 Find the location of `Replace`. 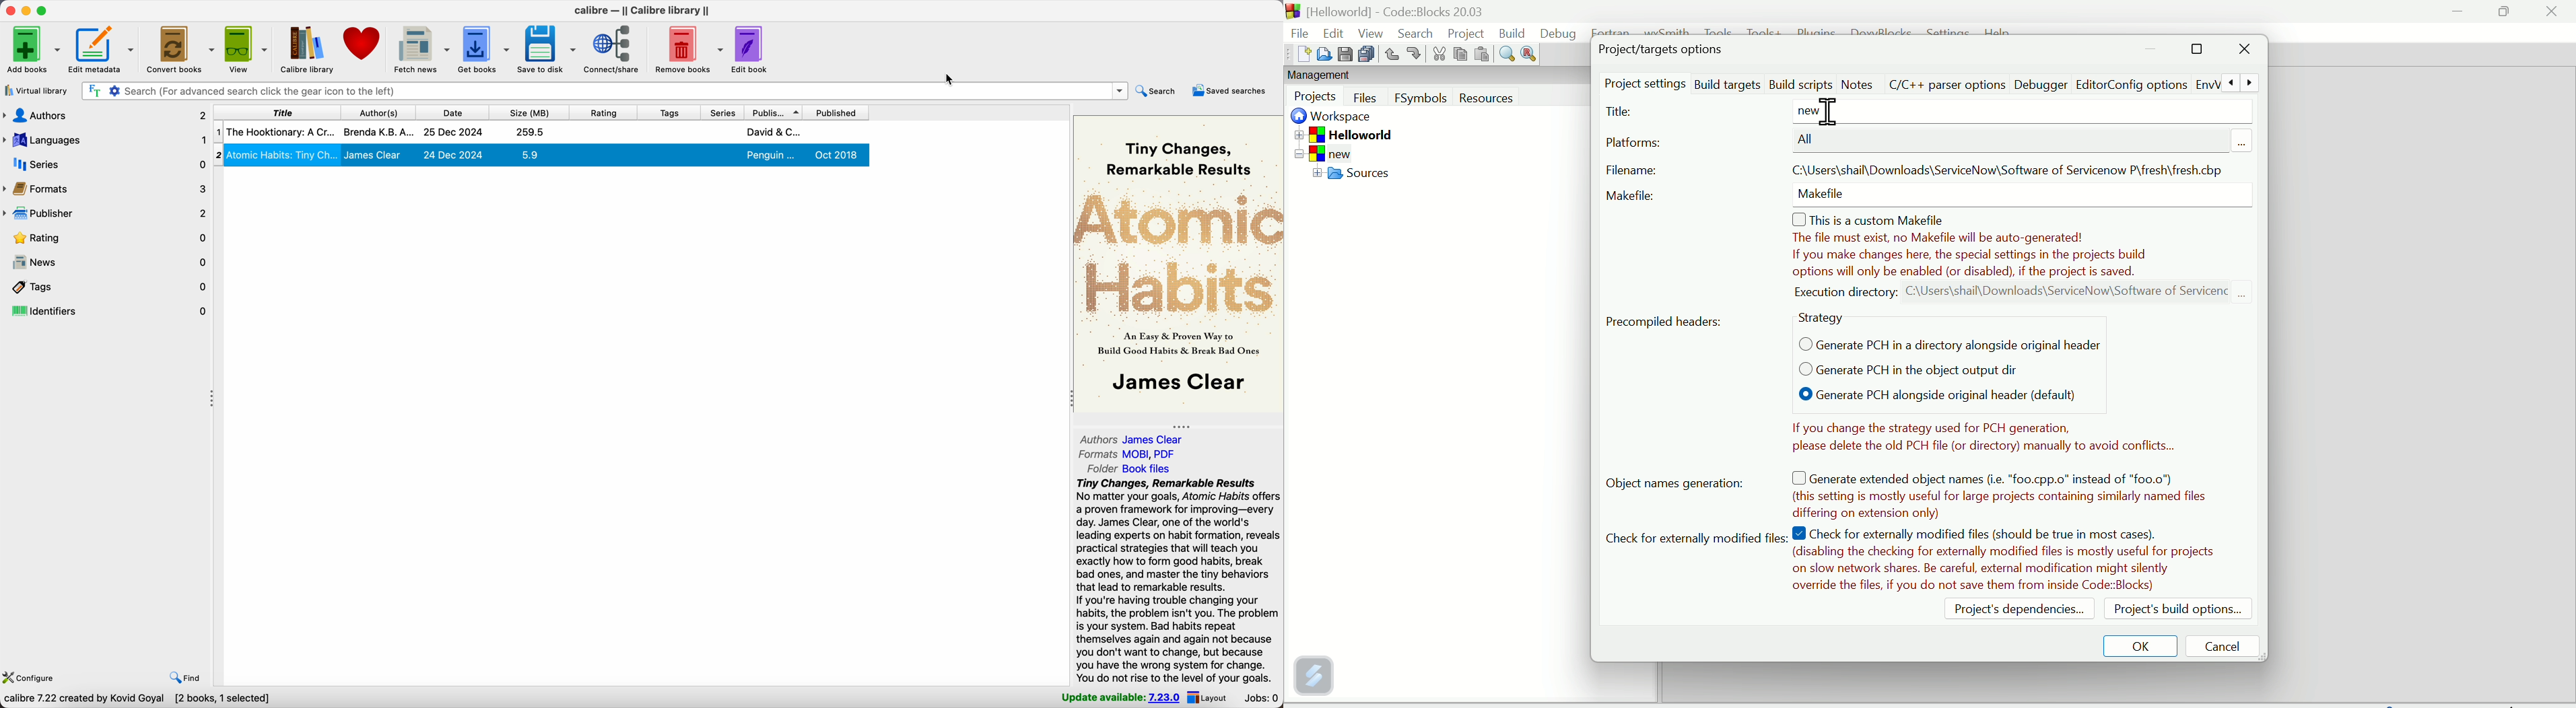

Replace is located at coordinates (1528, 54).